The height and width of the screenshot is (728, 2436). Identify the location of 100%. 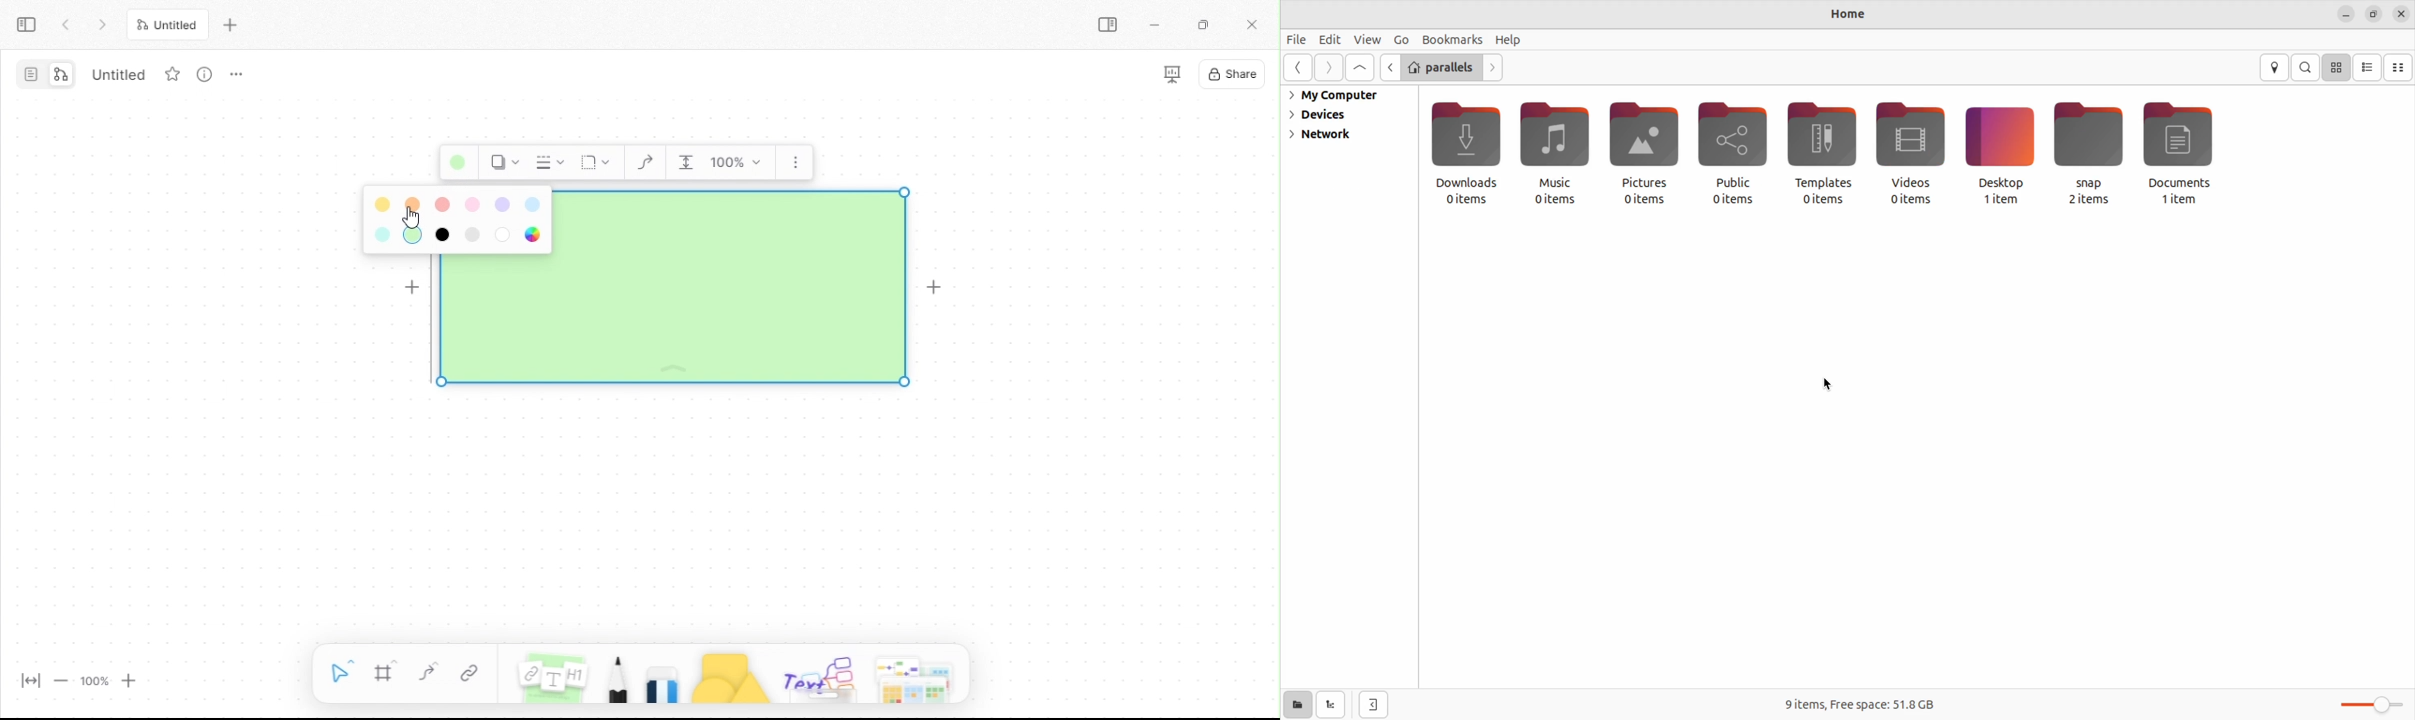
(93, 681).